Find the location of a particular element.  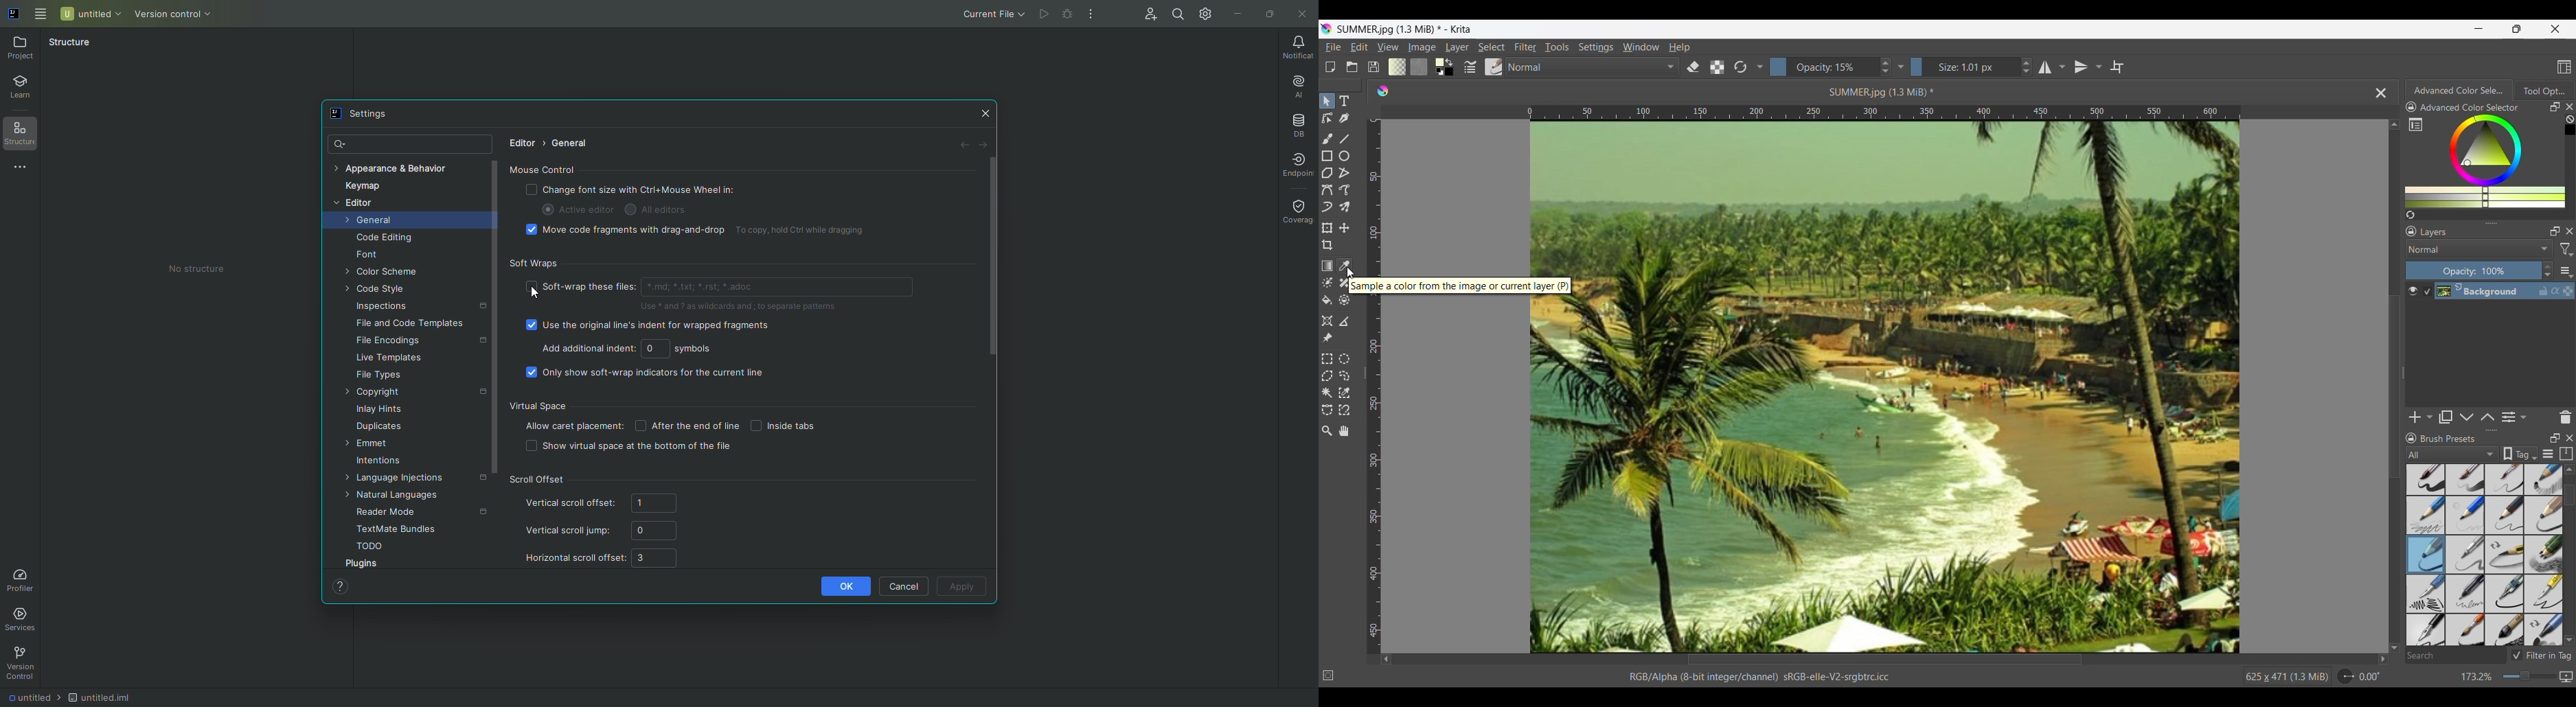

Scroll offset is located at coordinates (536, 480).